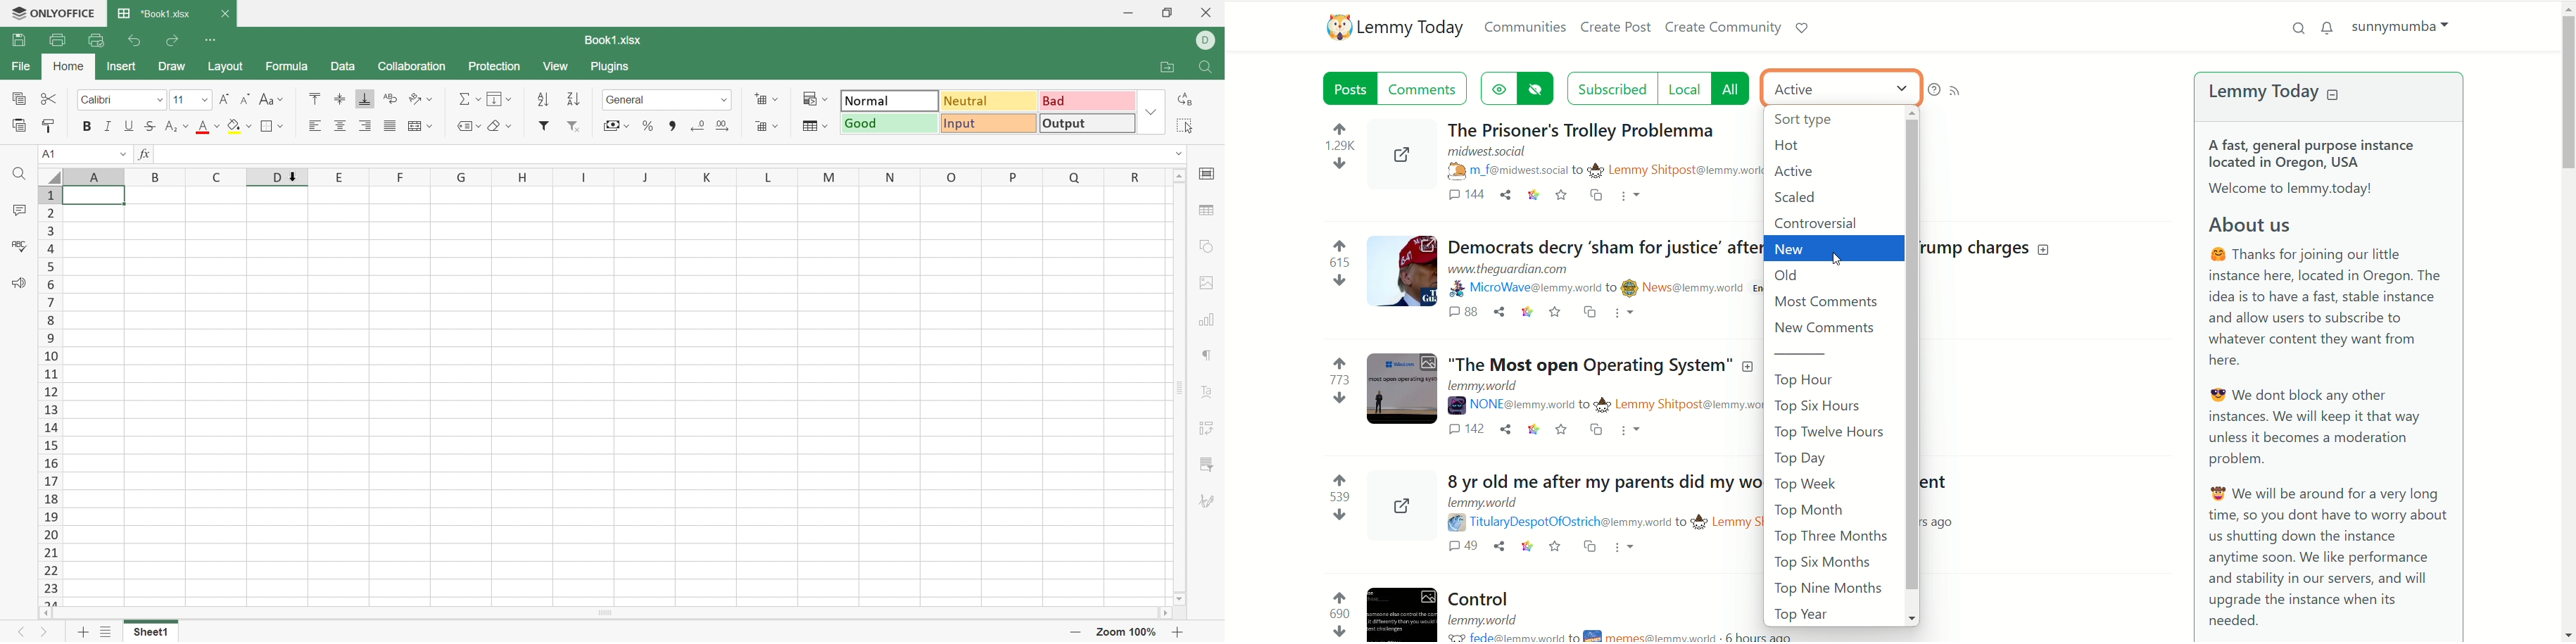 Image resolution: width=2576 pixels, height=644 pixels. I want to click on Align Center, so click(340, 124).